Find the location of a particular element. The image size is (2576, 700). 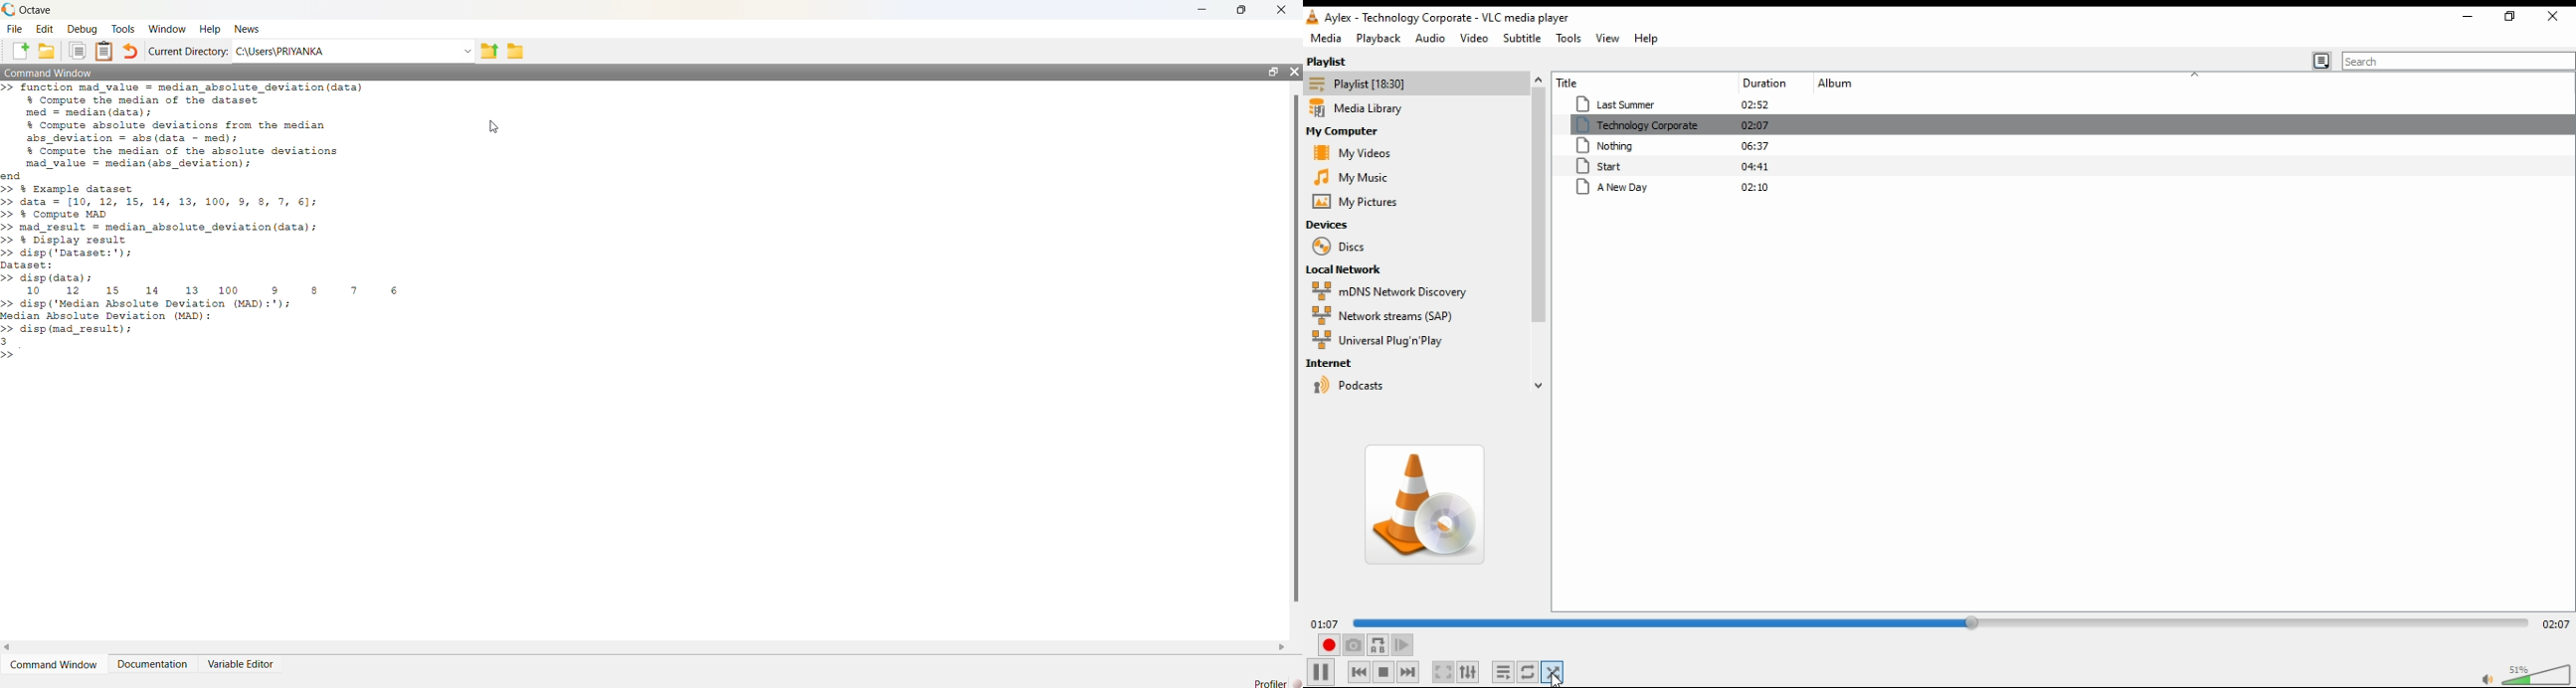

search bar is located at coordinates (2458, 61).